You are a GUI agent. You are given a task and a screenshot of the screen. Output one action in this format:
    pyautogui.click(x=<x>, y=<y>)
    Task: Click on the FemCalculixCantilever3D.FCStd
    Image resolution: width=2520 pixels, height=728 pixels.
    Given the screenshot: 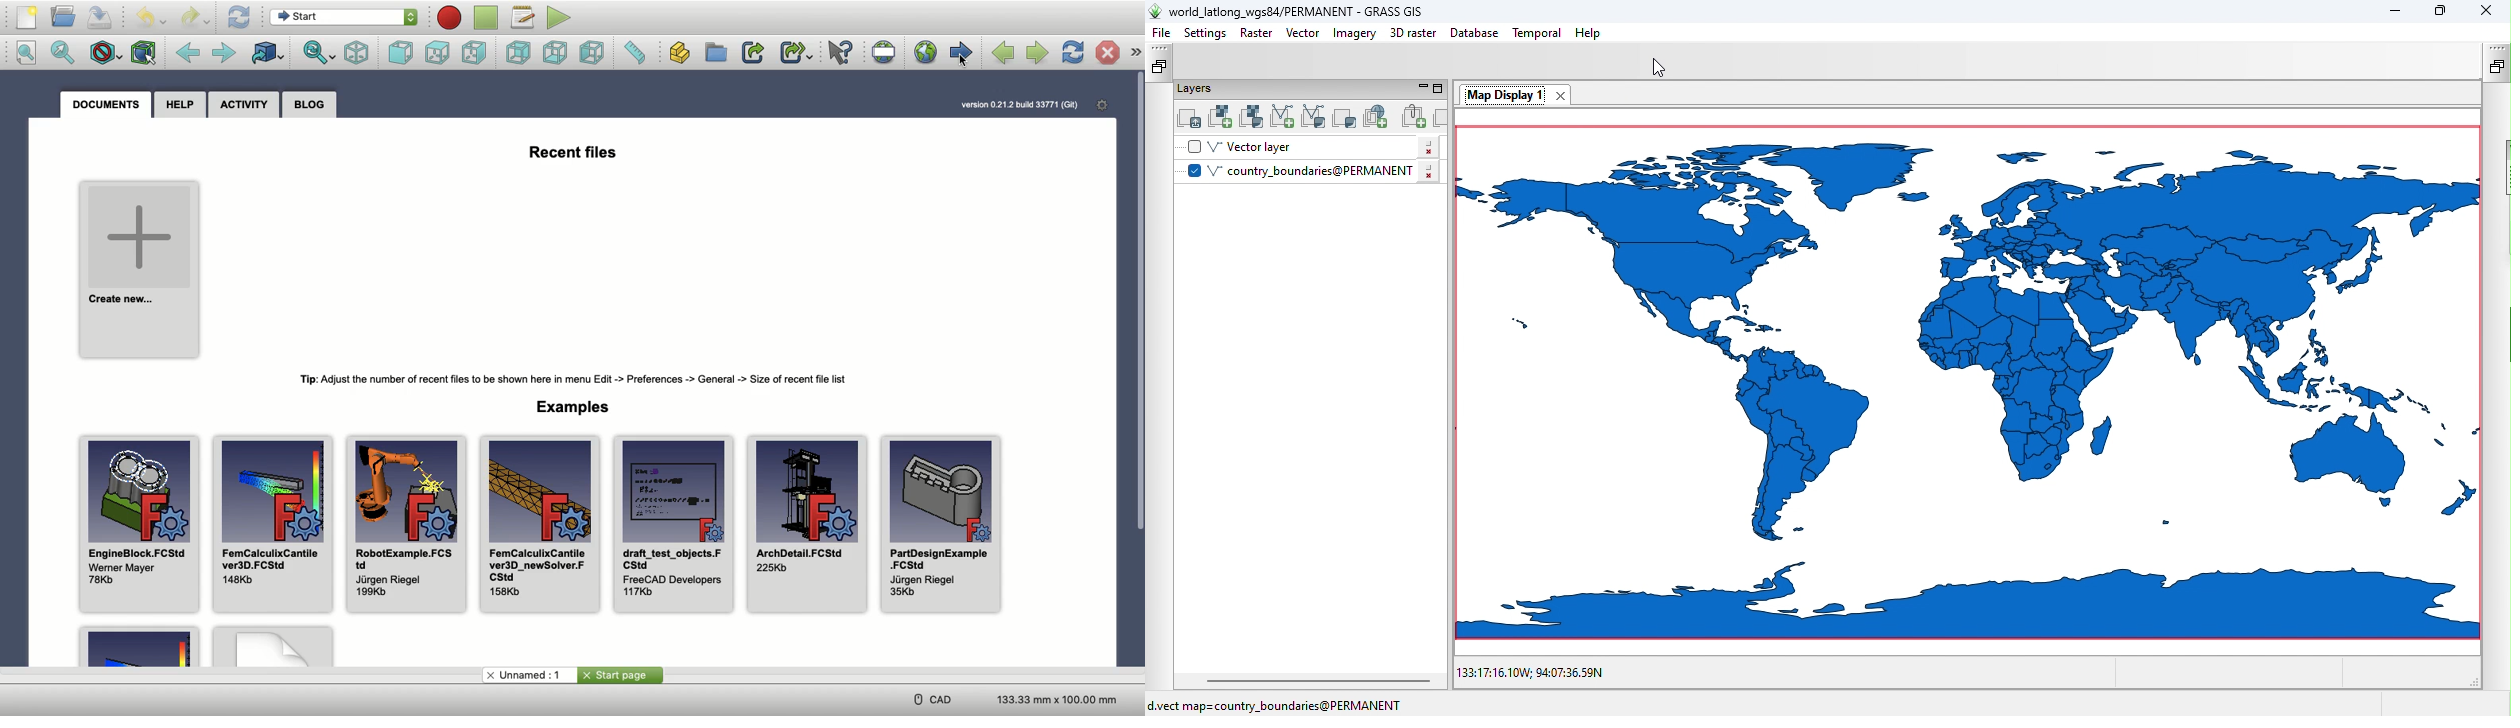 What is the action you would take?
    pyautogui.click(x=272, y=523)
    